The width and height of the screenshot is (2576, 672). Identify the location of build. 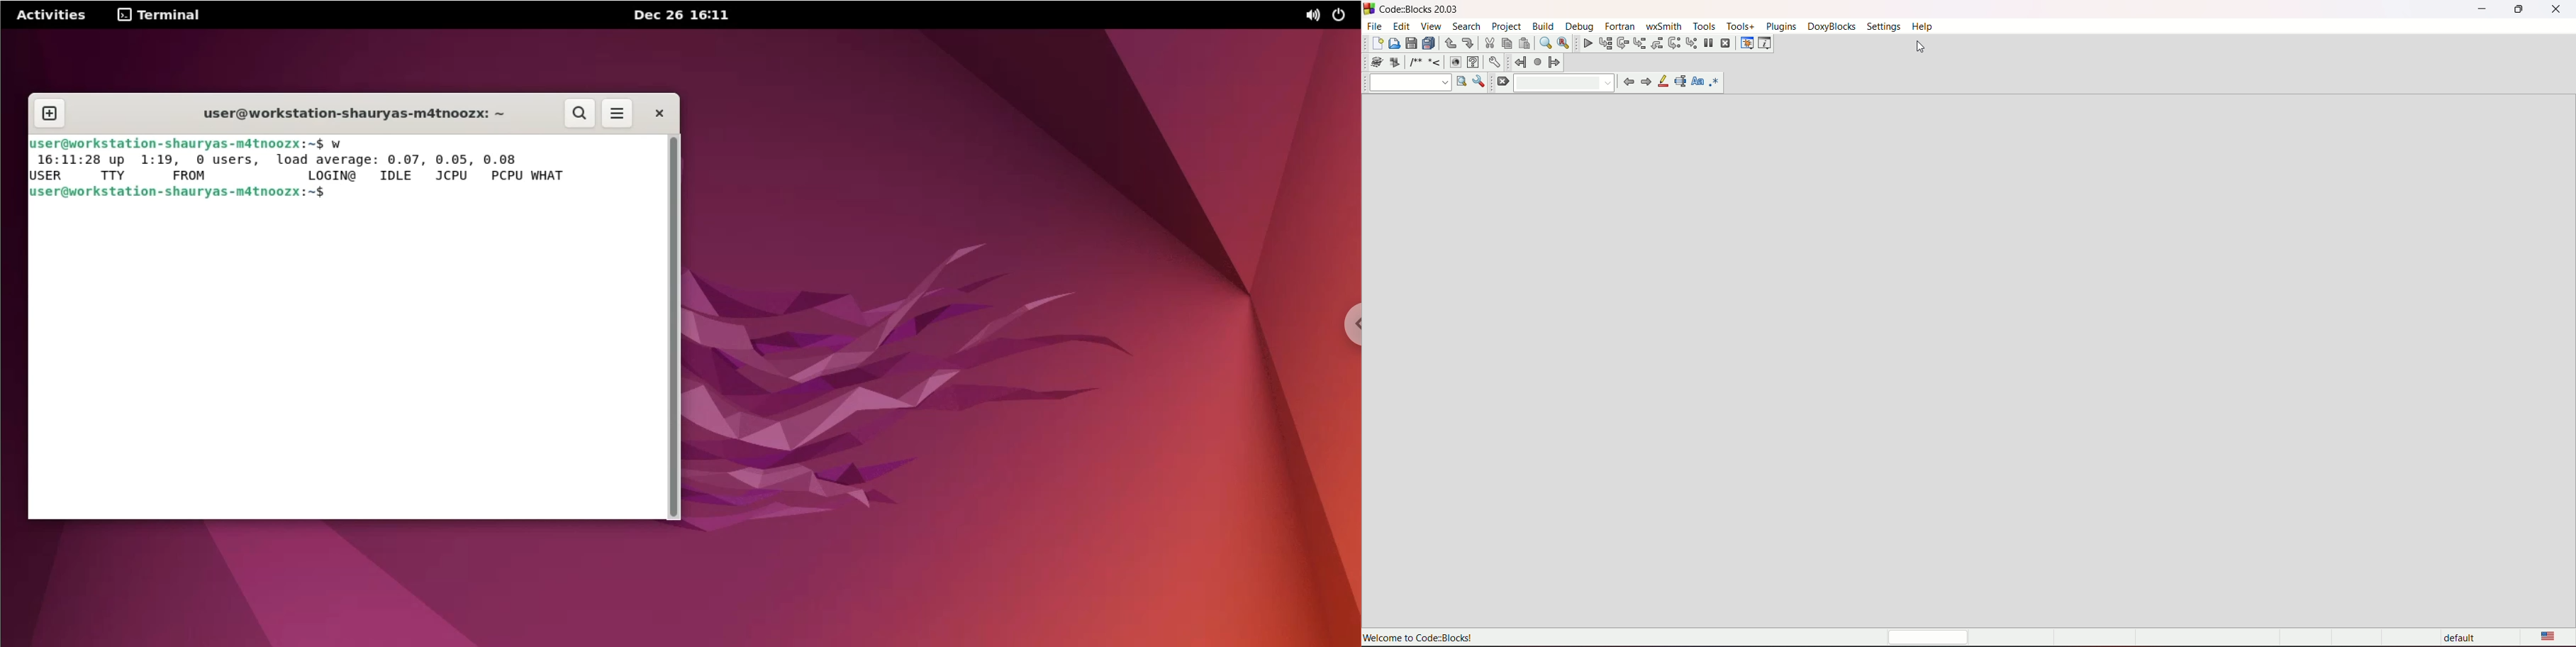
(1542, 27).